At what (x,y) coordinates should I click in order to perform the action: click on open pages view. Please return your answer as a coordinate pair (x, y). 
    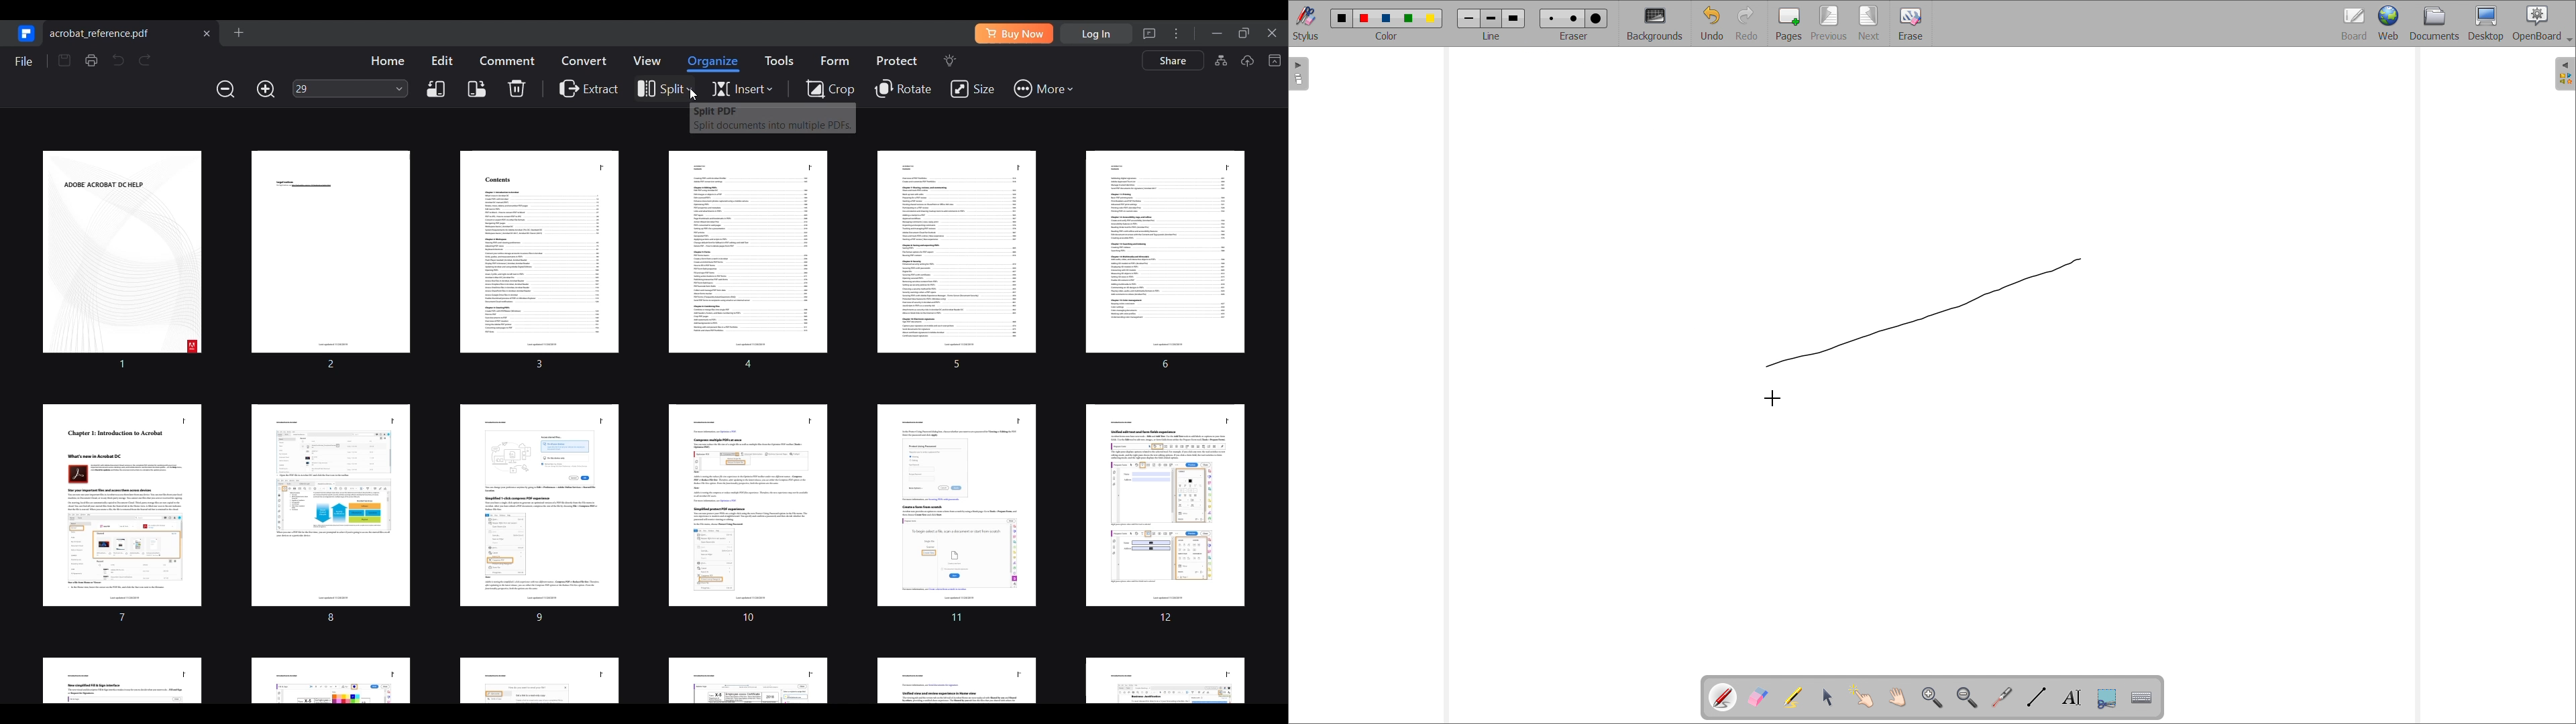
    Looking at the image, I should click on (1299, 74).